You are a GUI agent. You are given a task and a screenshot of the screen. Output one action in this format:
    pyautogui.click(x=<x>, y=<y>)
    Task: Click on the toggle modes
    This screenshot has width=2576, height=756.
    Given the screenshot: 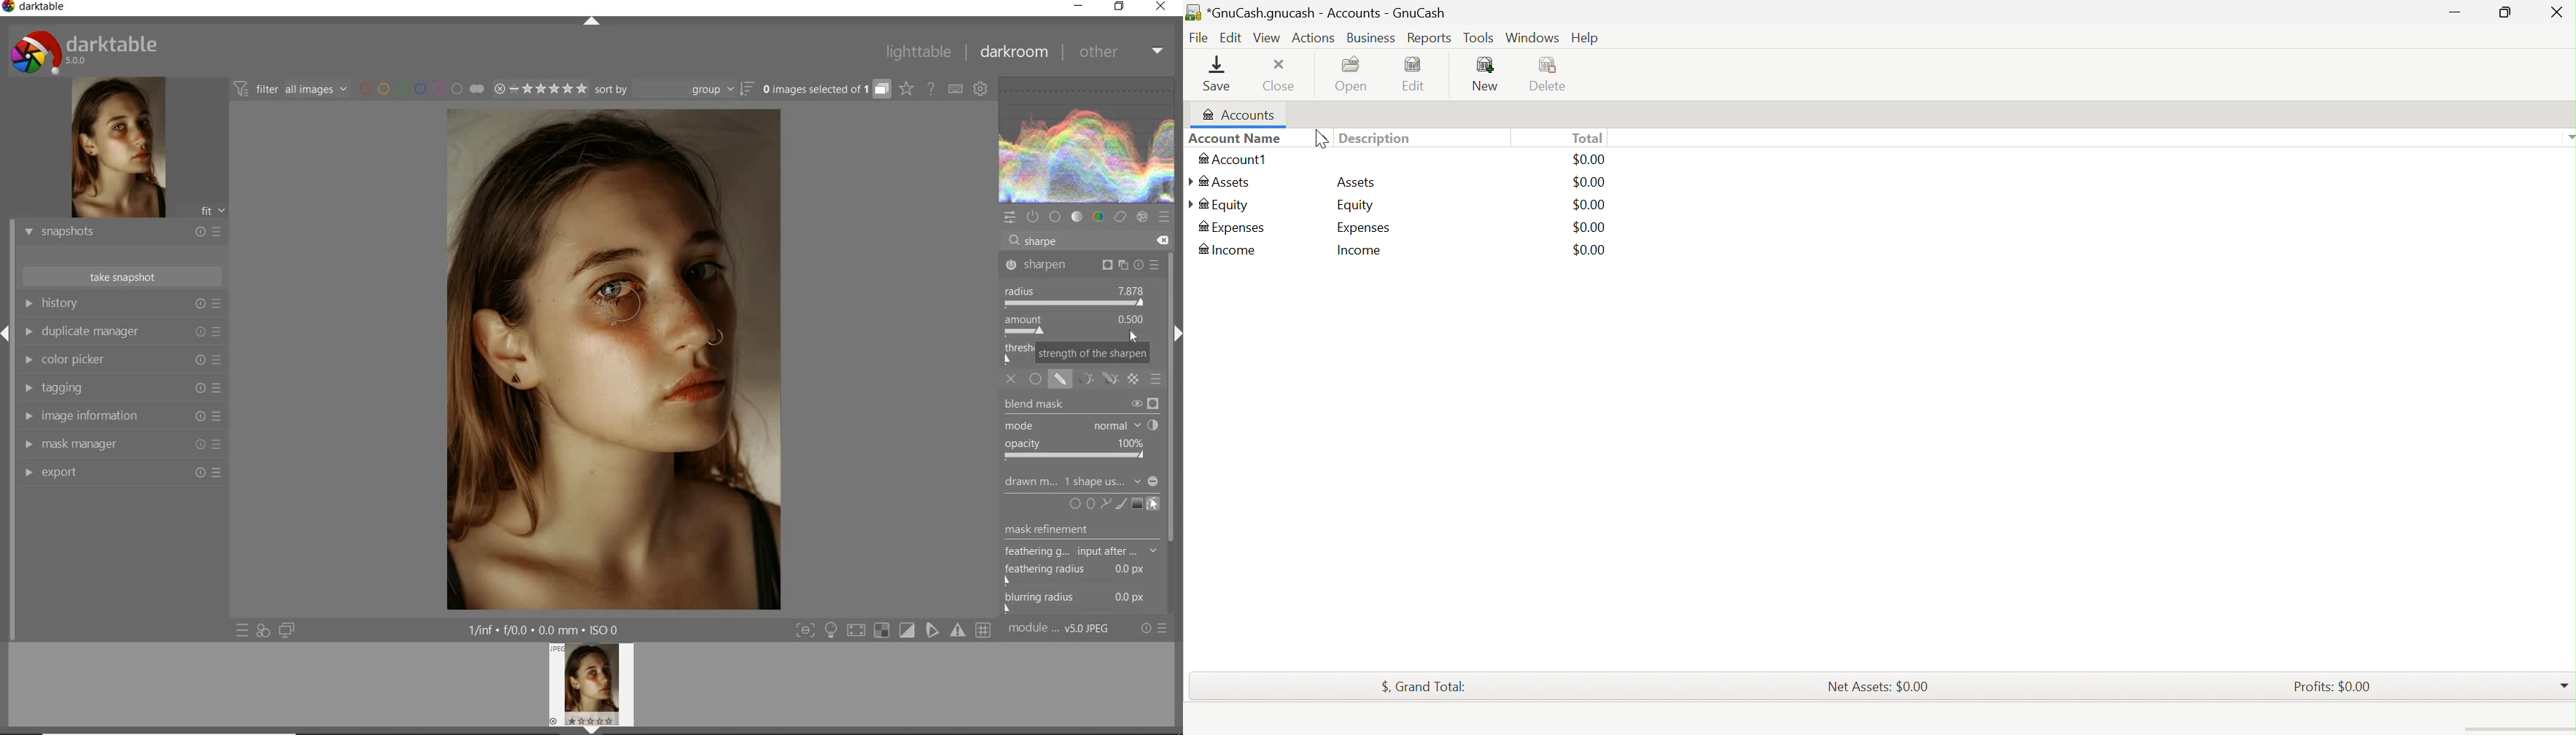 What is the action you would take?
    pyautogui.click(x=894, y=630)
    